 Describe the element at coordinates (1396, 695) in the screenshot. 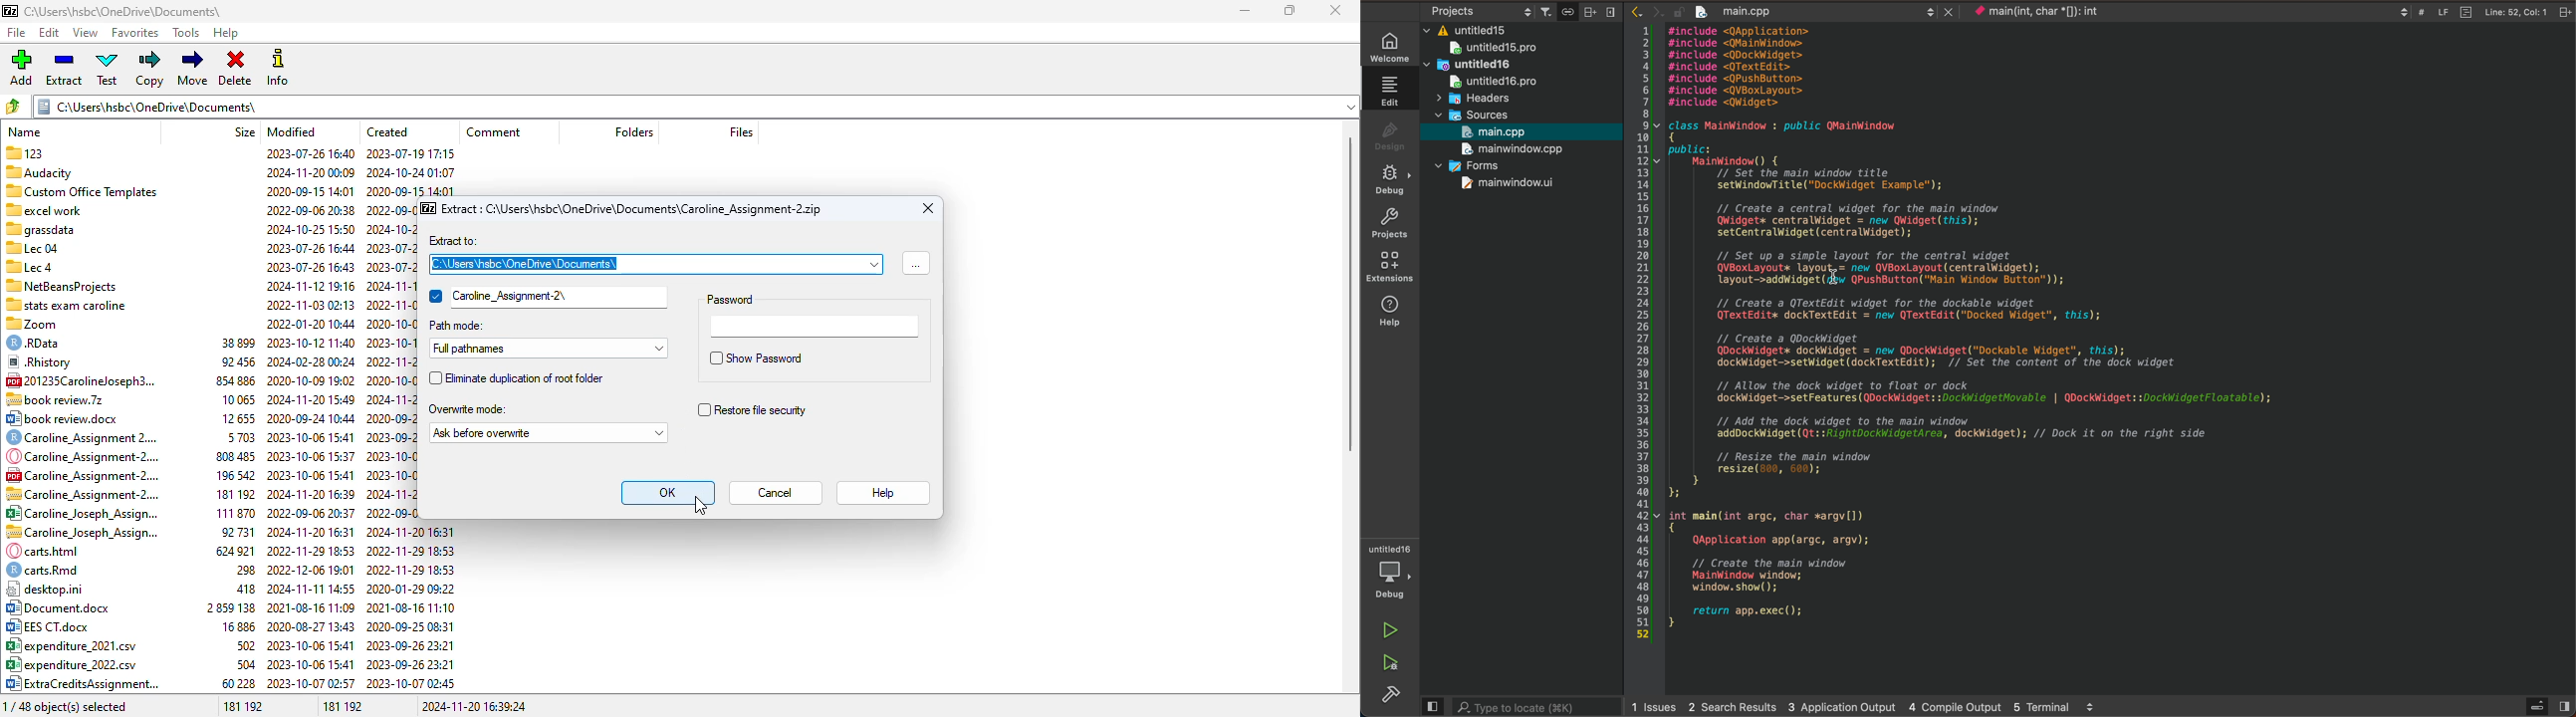

I see `build` at that location.